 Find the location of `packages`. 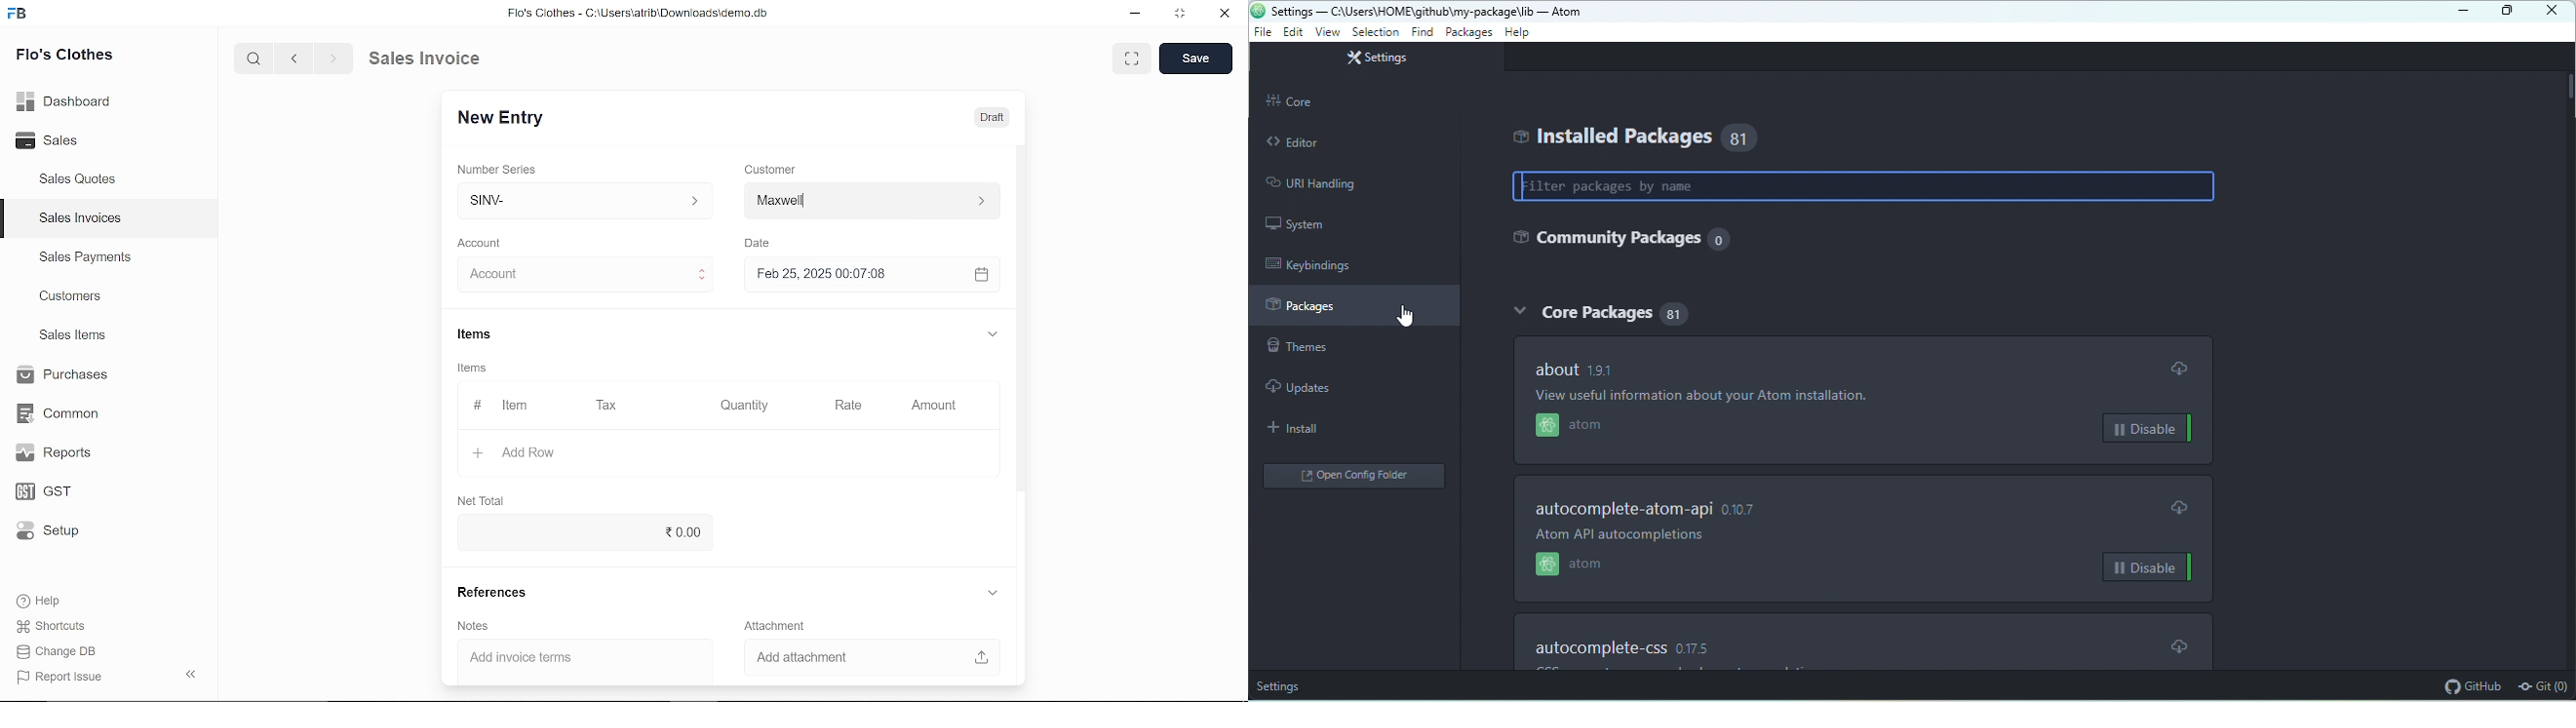

packages is located at coordinates (1354, 307).